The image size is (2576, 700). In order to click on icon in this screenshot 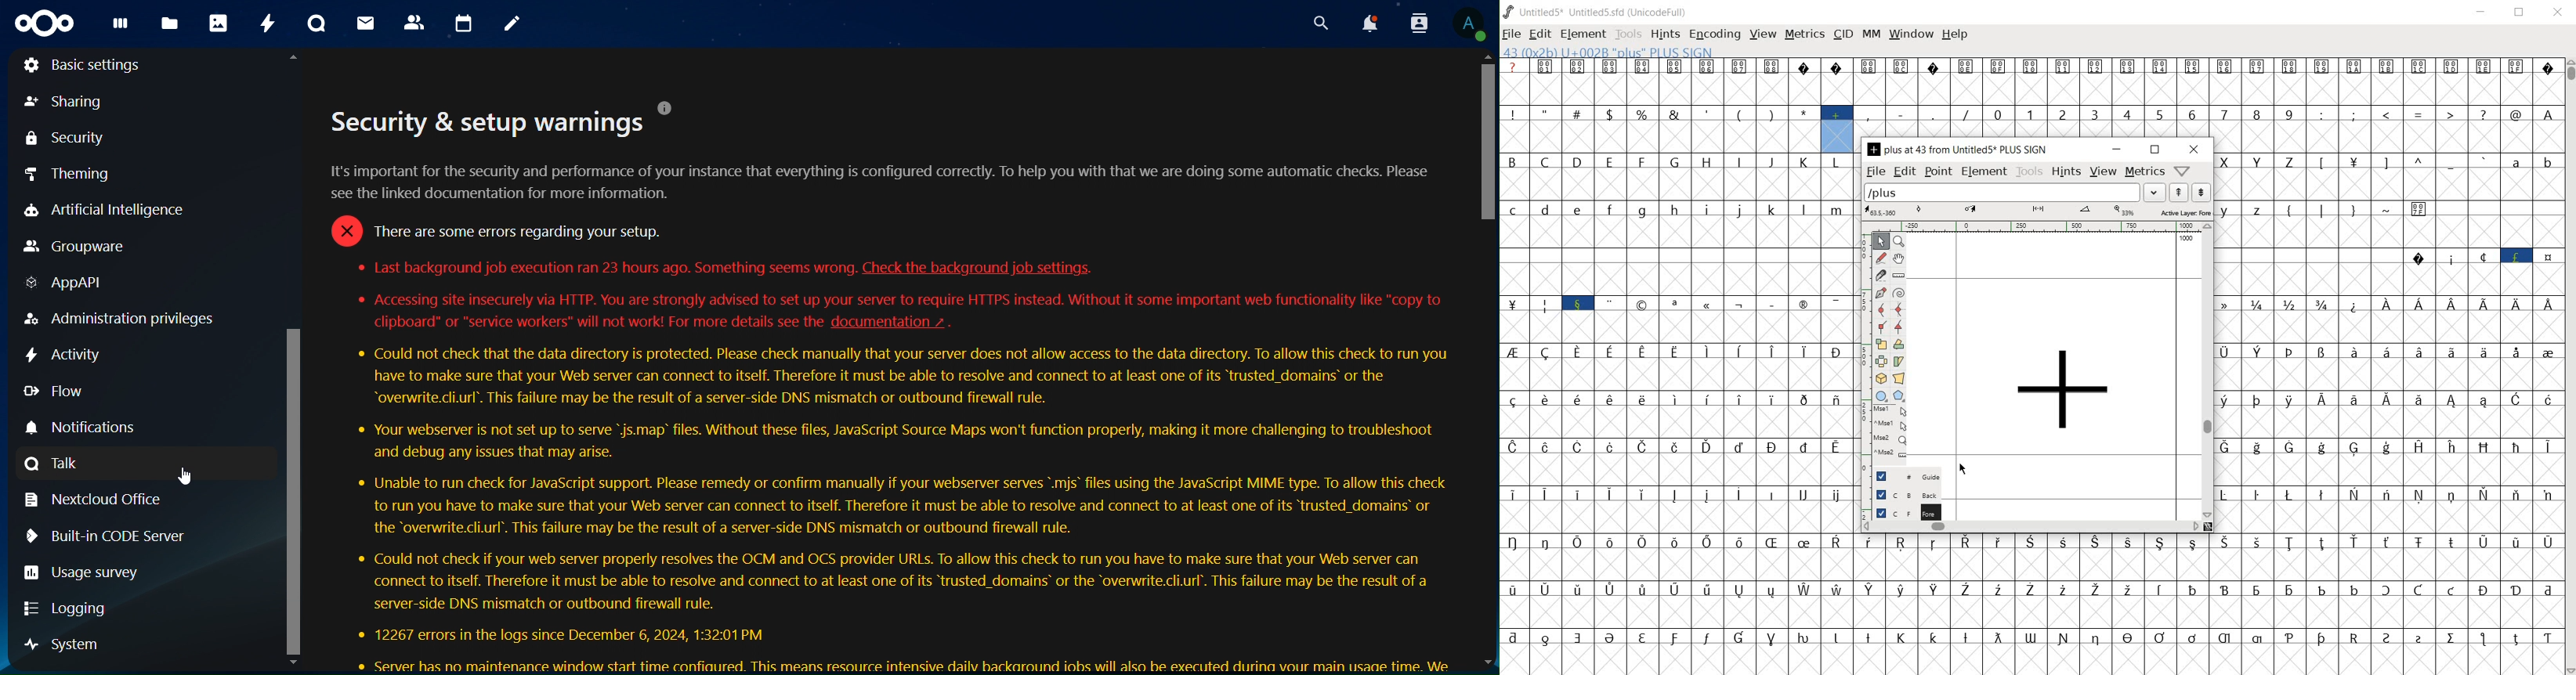, I will do `click(46, 24)`.